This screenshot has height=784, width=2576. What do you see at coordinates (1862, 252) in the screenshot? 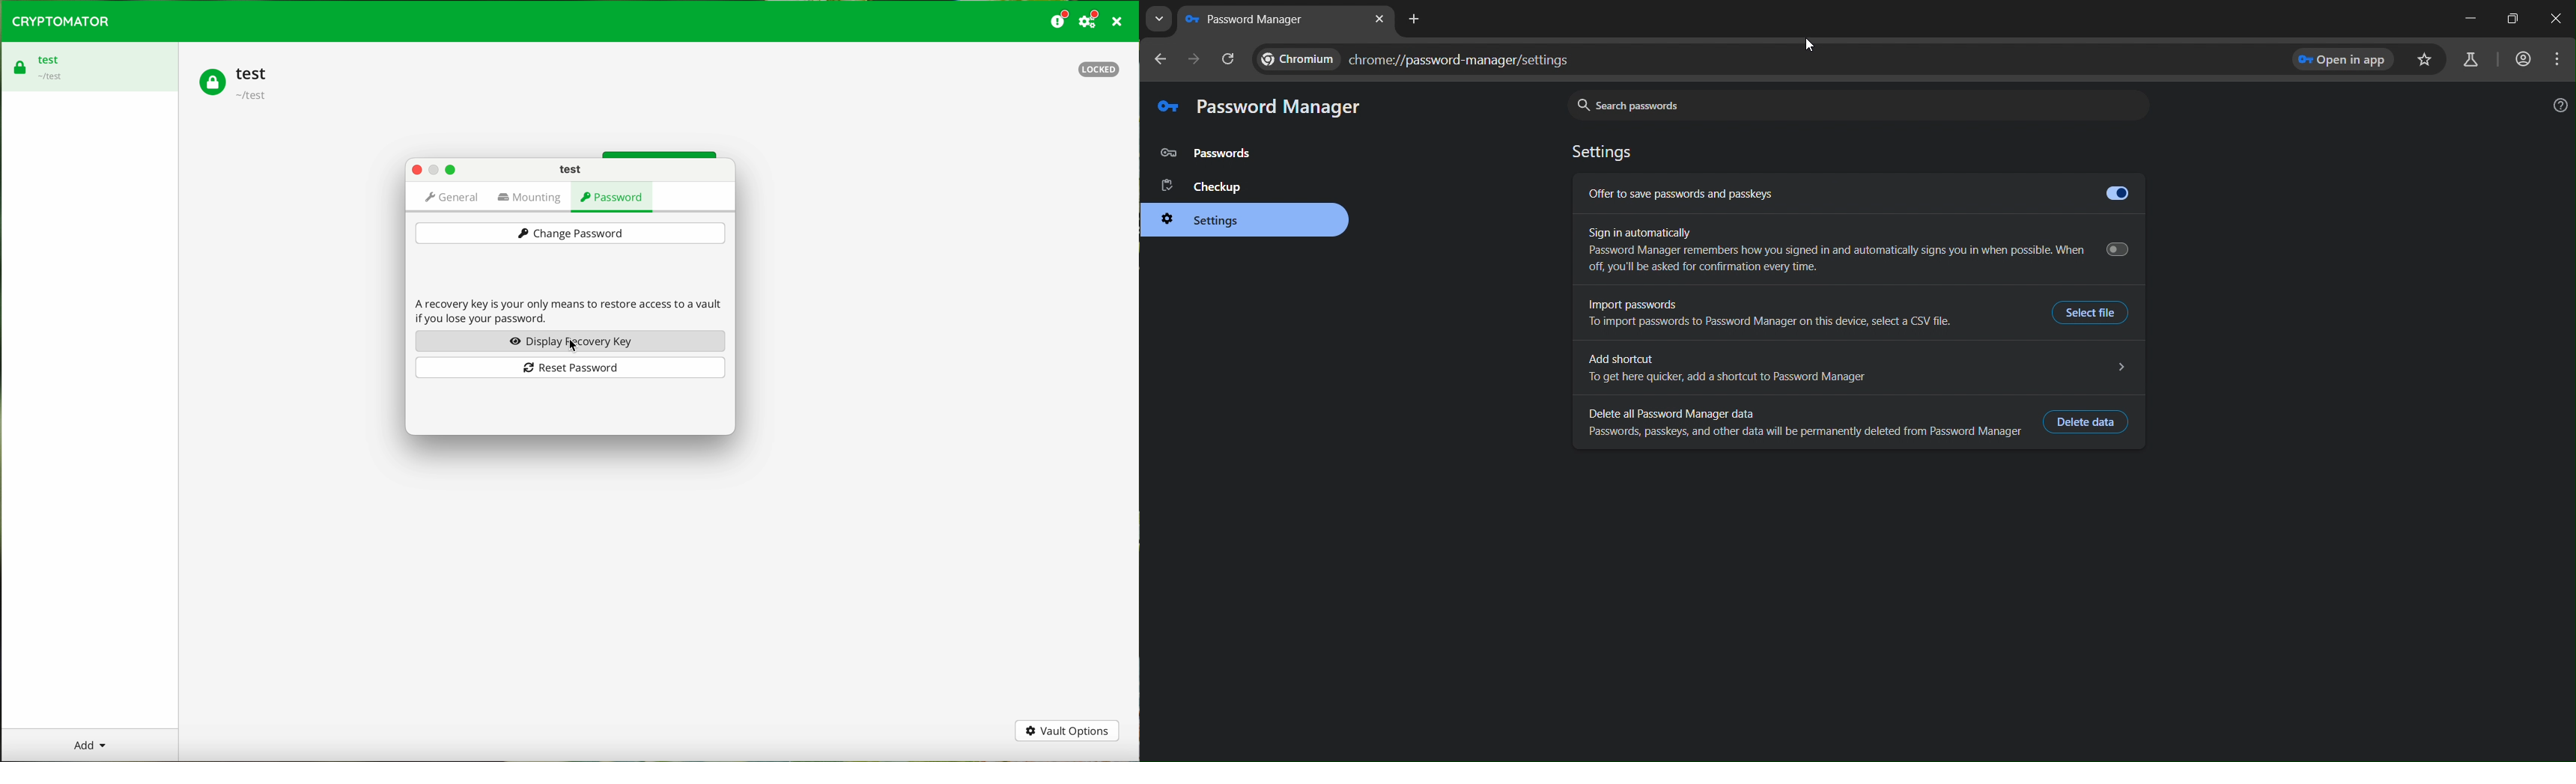
I see `Sign in automatically
Password Manager remembers how you signed in and automatically signs you in when possible. When
off, you'll be asked for confirmation every time.` at bounding box center [1862, 252].